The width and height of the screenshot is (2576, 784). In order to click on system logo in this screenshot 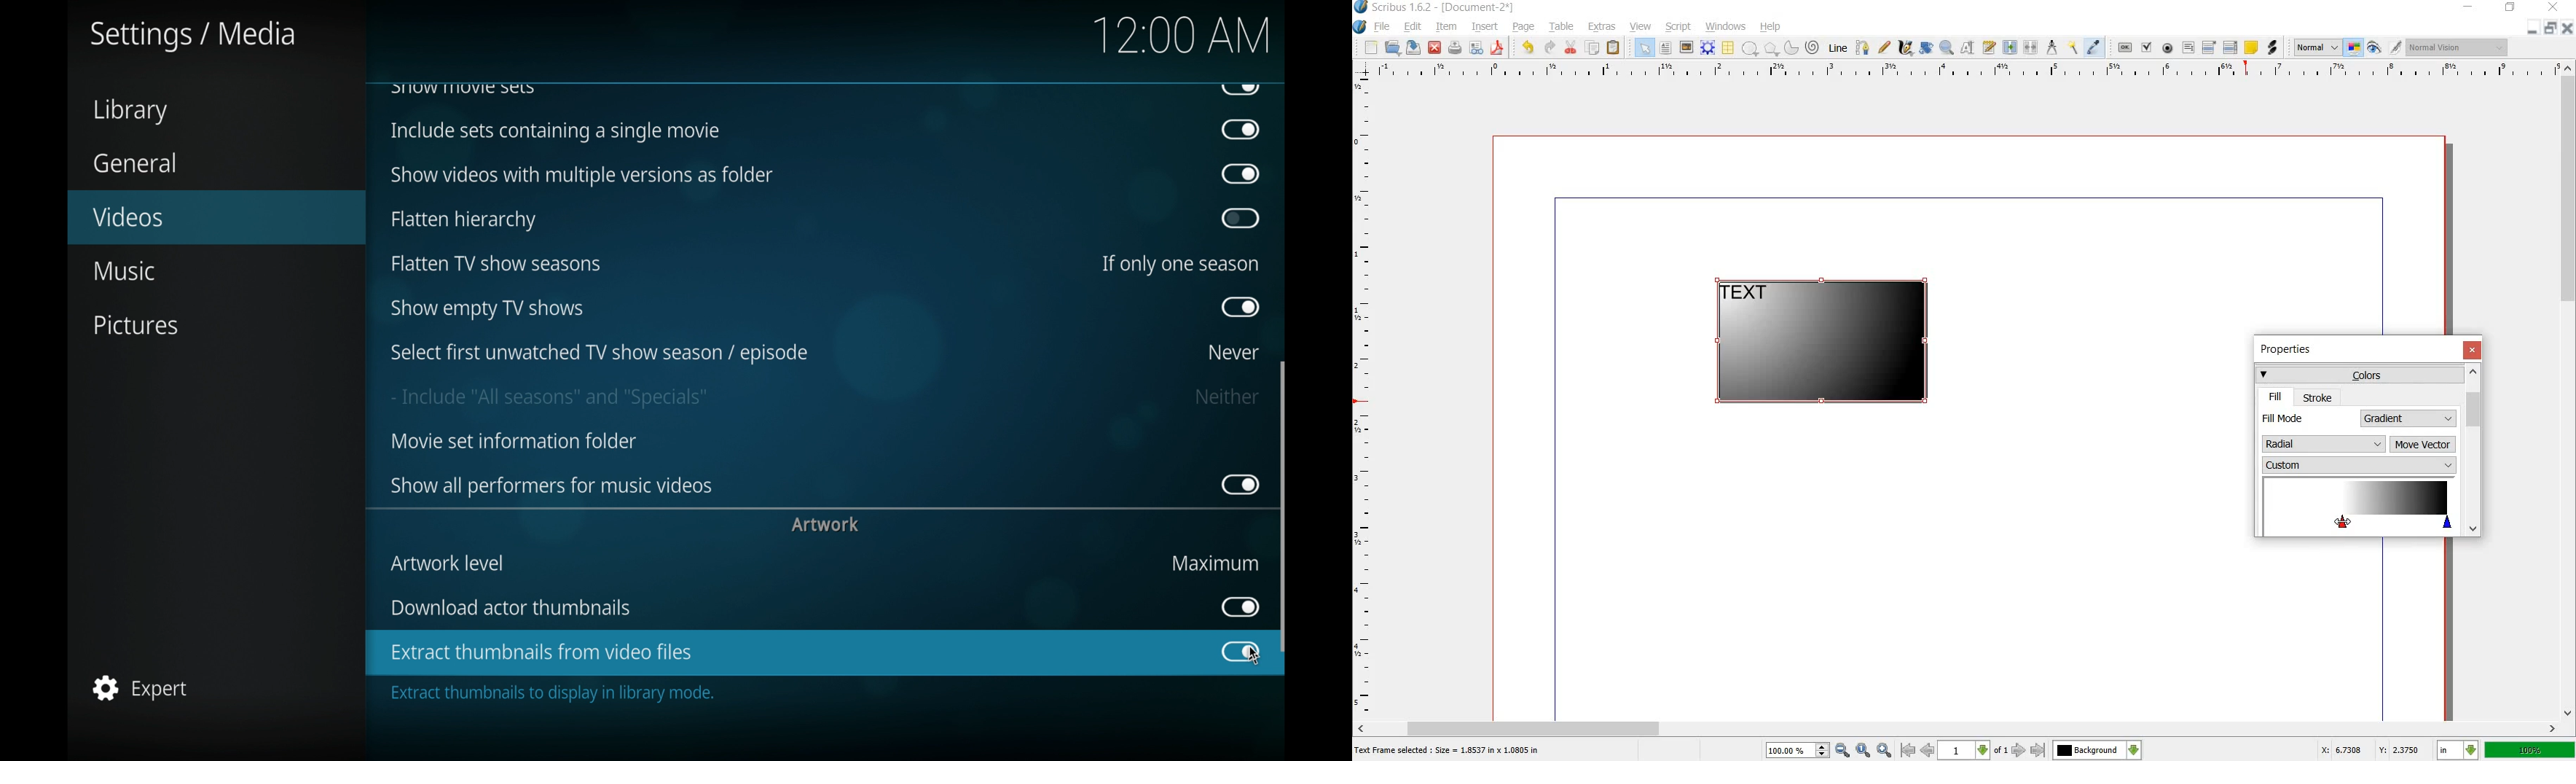, I will do `click(1359, 27)`.